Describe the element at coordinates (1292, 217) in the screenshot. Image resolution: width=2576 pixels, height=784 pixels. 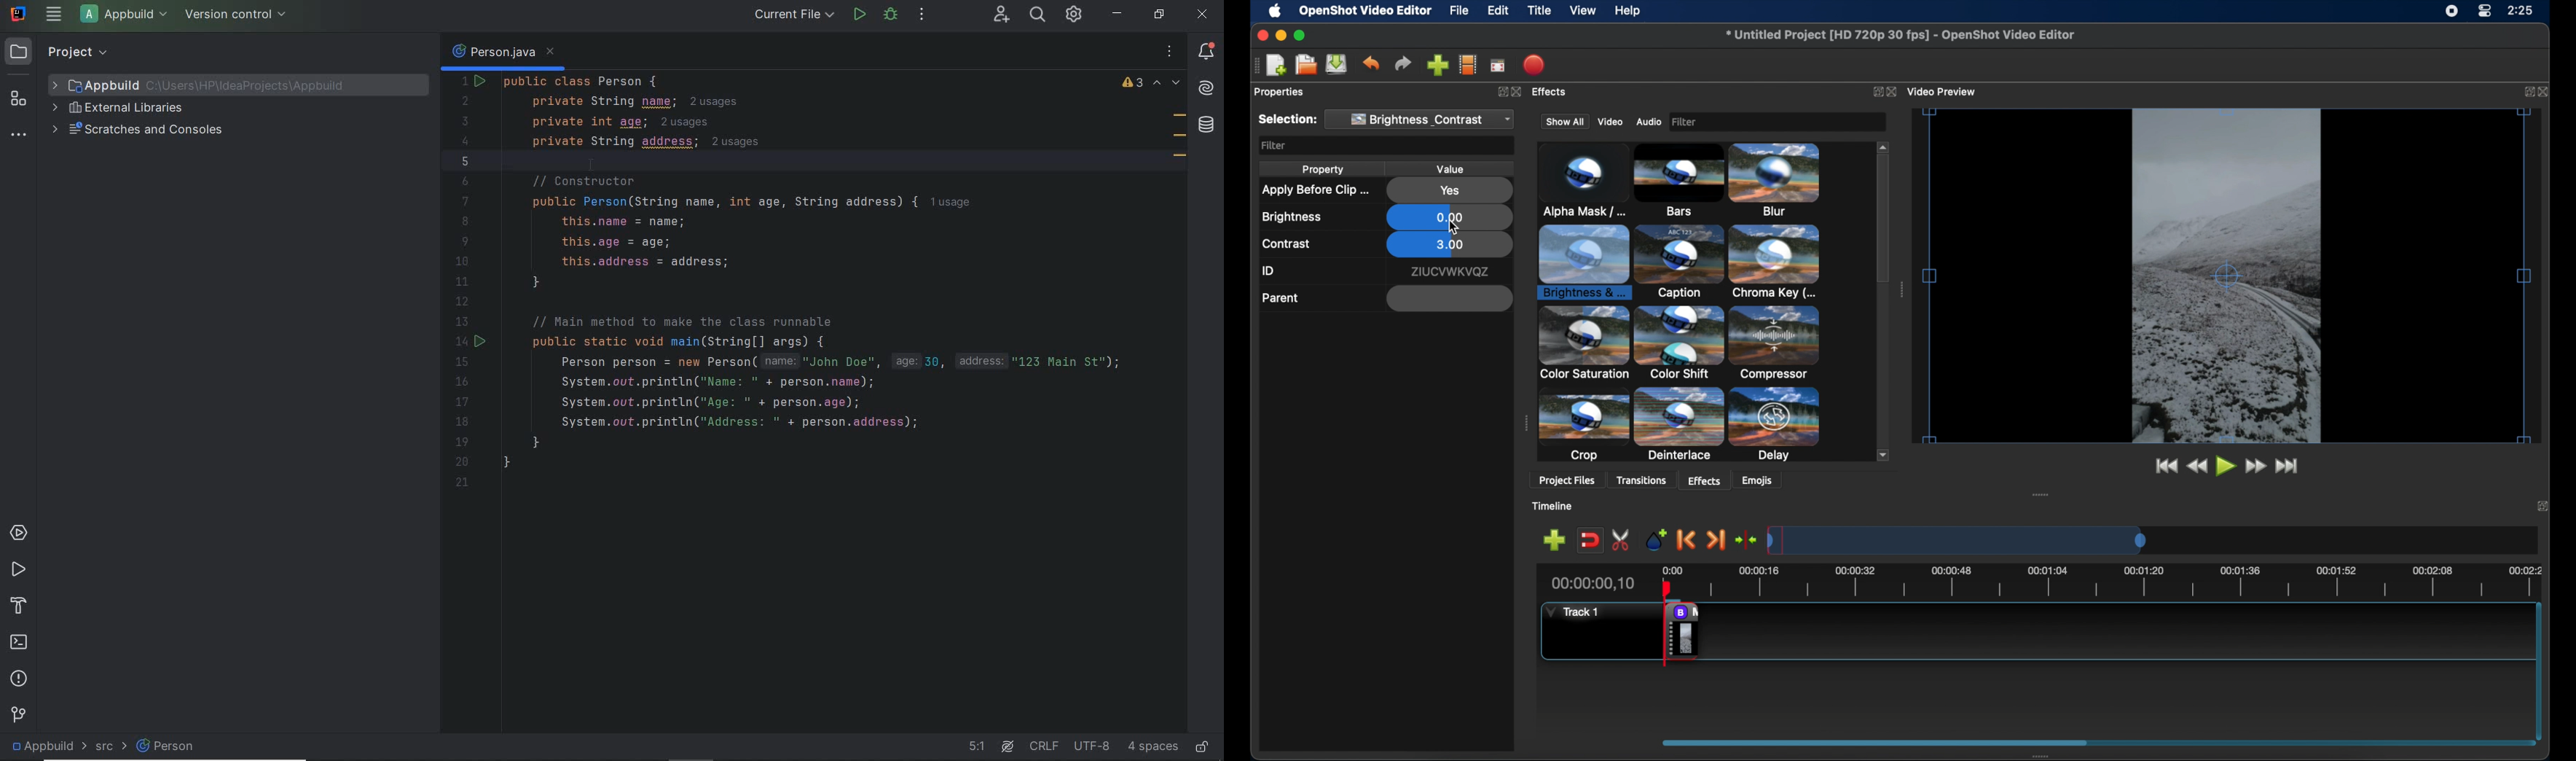
I see `brightness` at that location.